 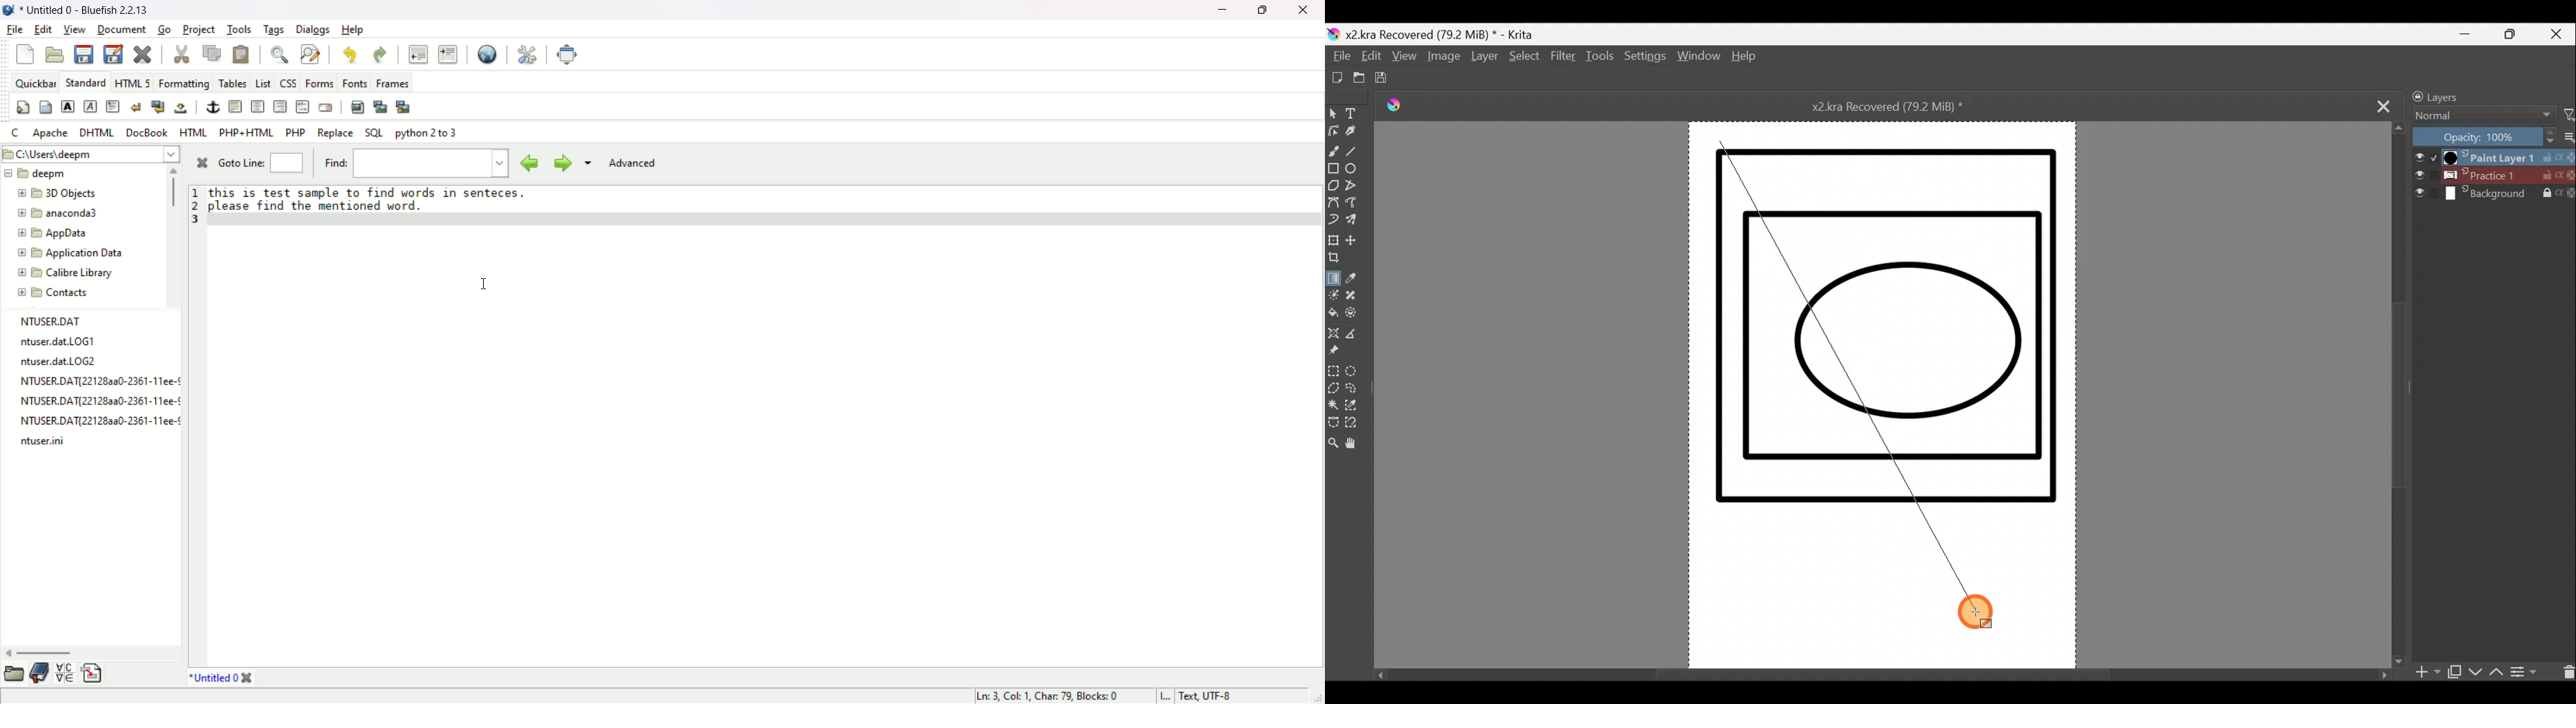 What do you see at coordinates (1404, 59) in the screenshot?
I see `View` at bounding box center [1404, 59].